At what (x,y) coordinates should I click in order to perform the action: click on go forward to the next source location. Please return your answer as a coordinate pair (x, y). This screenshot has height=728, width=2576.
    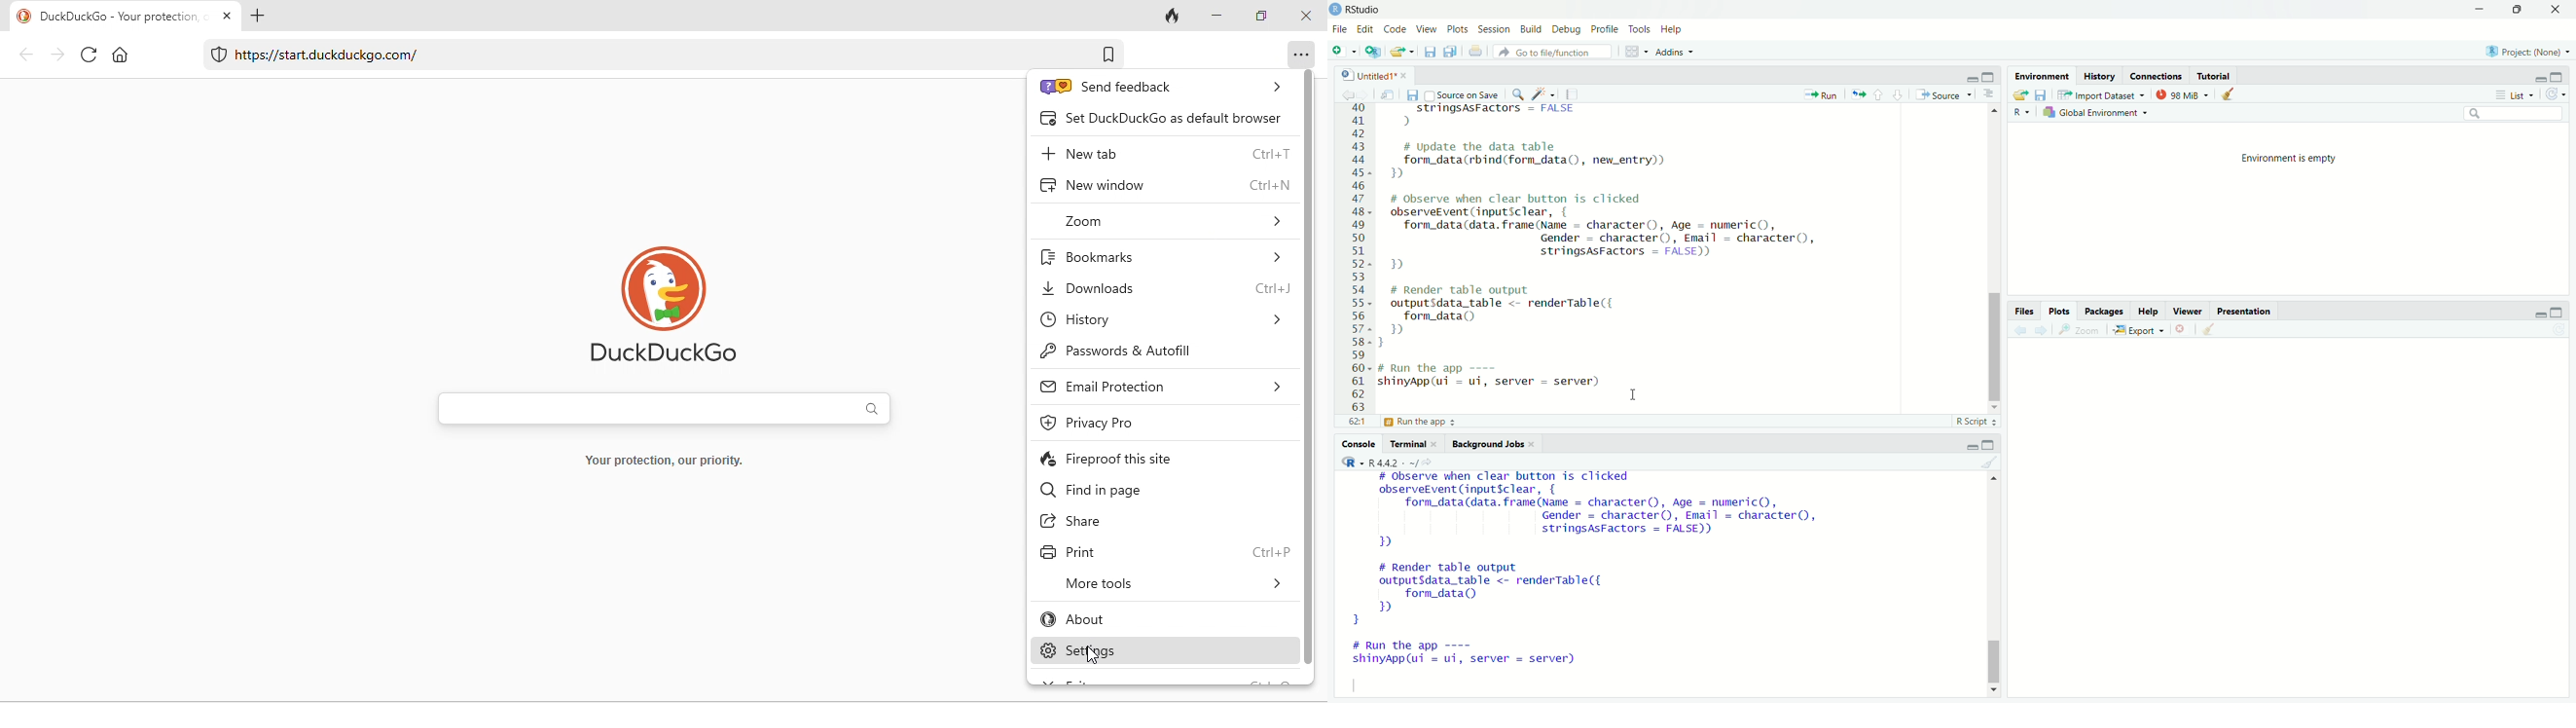
    Looking at the image, I should click on (1365, 93).